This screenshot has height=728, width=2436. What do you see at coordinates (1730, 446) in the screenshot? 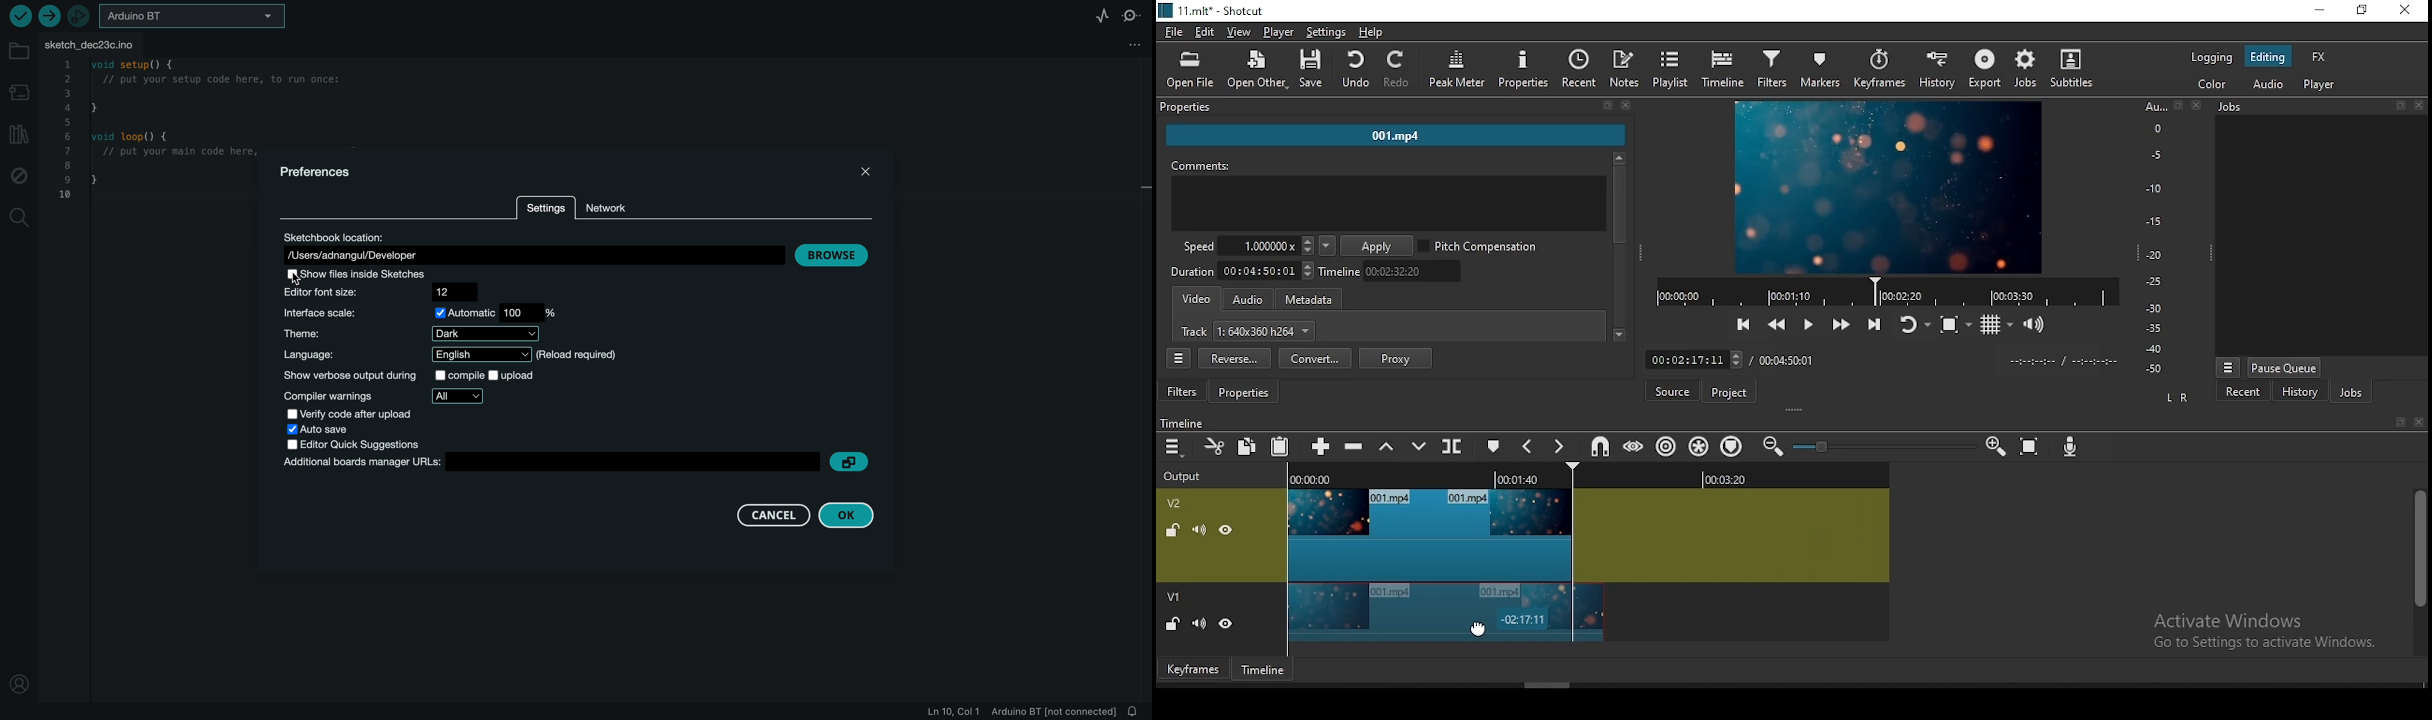
I see `ripple markers` at bounding box center [1730, 446].